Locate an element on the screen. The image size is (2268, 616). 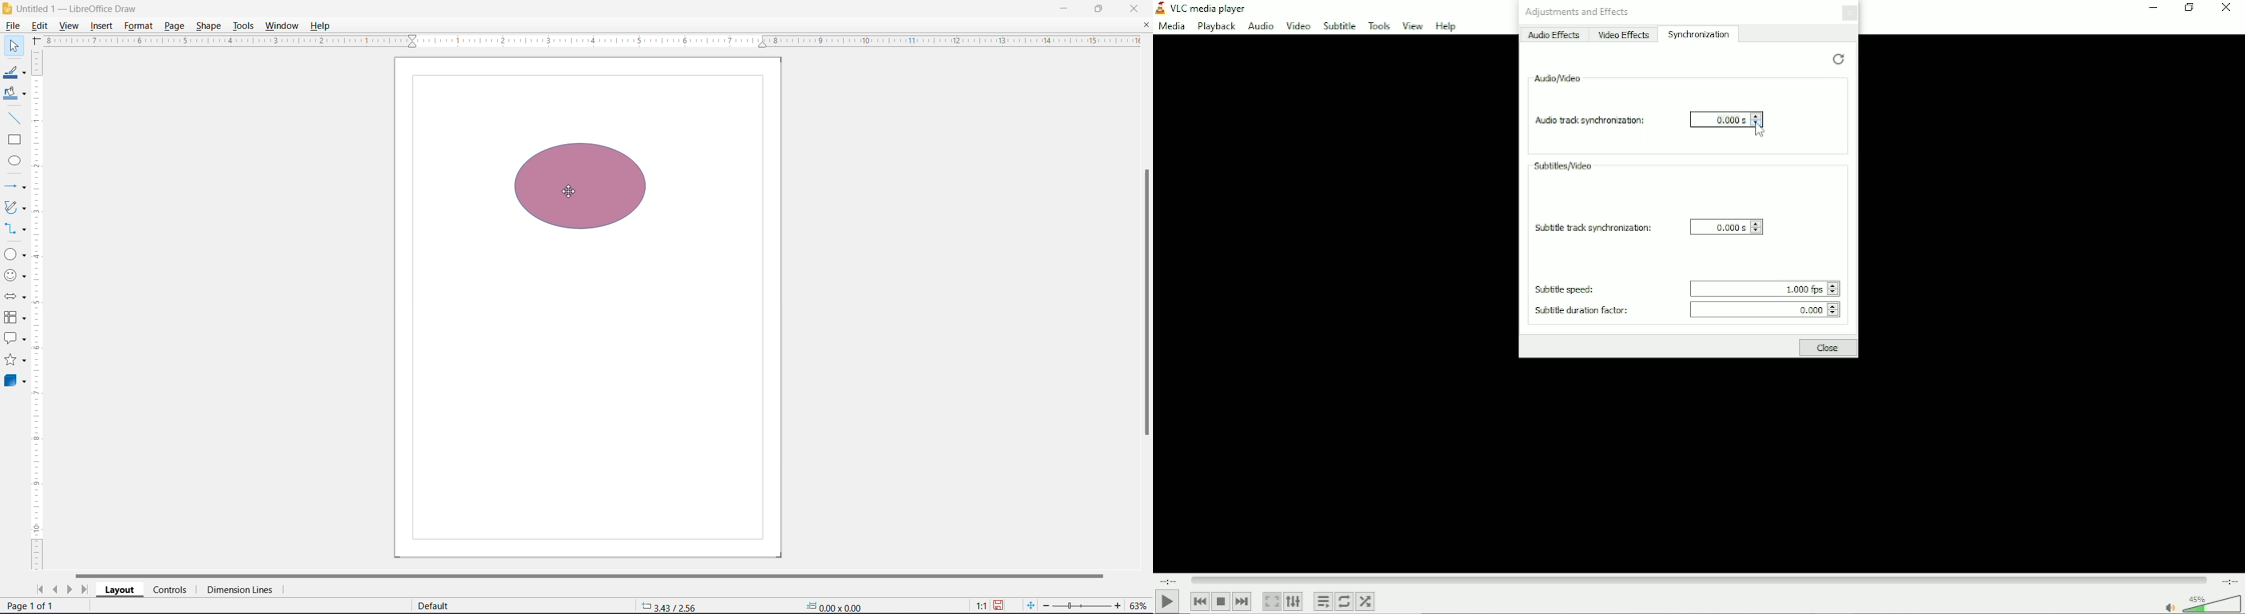
Document Title - Application Name is located at coordinates (91, 8).